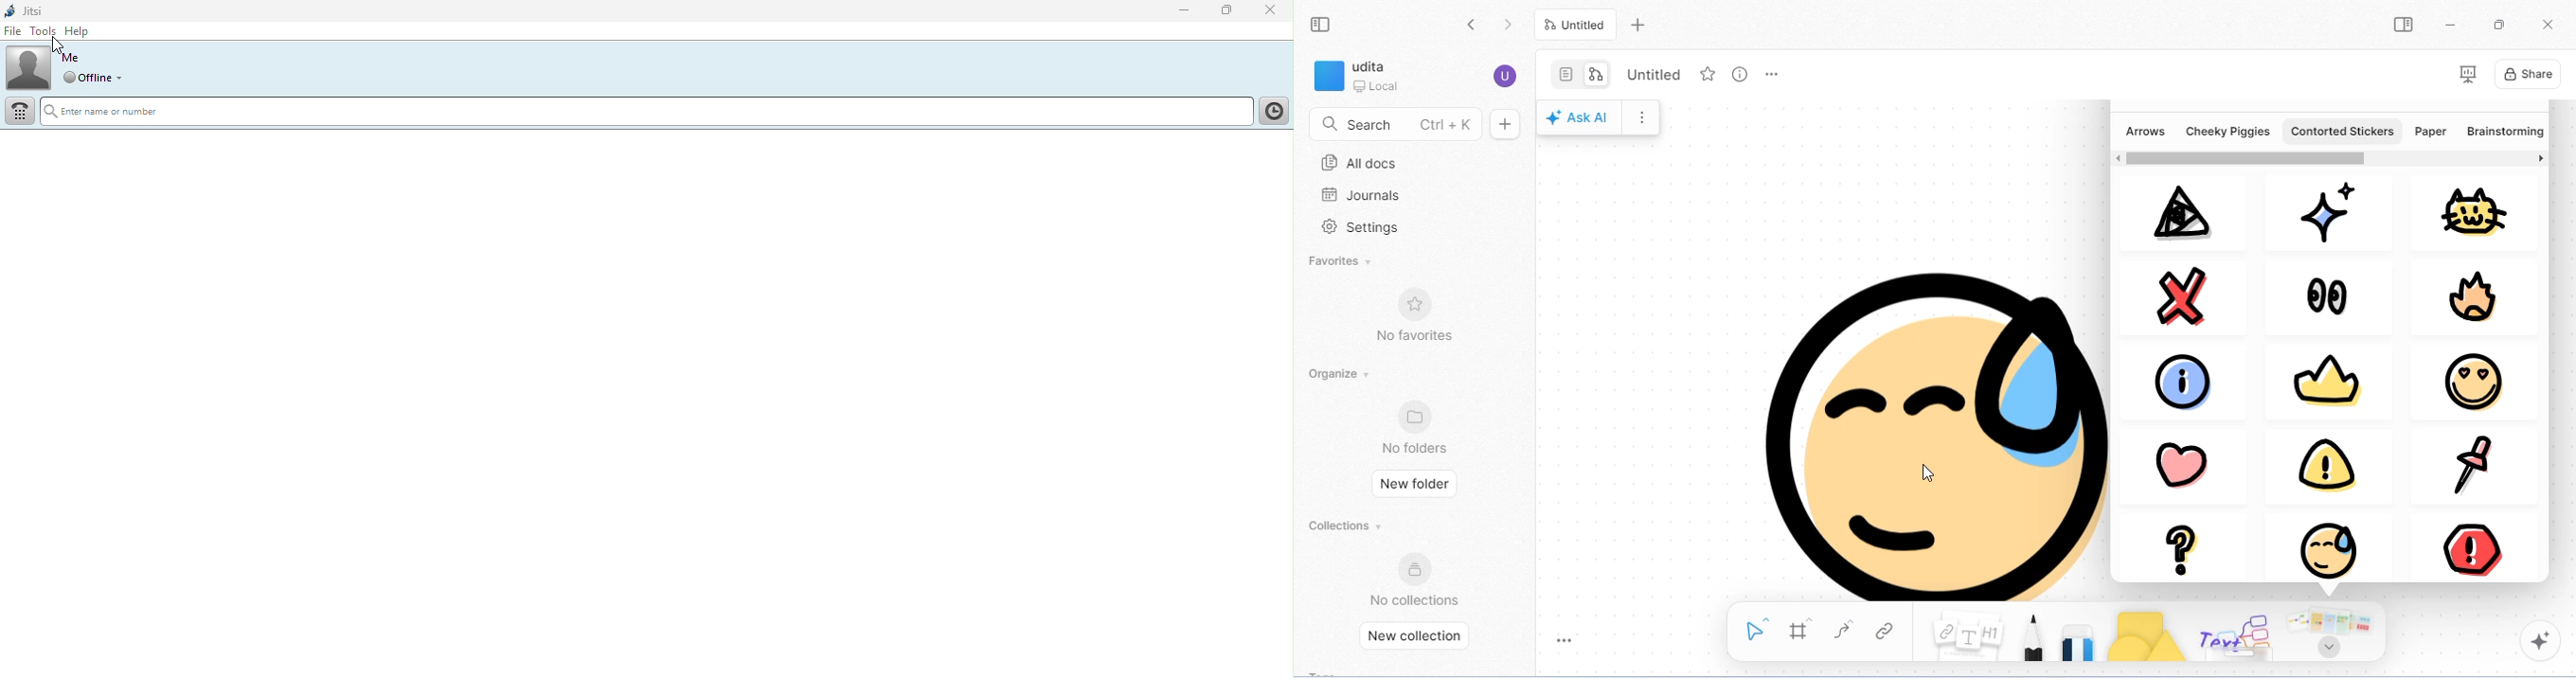 This screenshot has height=700, width=2576. What do you see at coordinates (1364, 228) in the screenshot?
I see `settings` at bounding box center [1364, 228].